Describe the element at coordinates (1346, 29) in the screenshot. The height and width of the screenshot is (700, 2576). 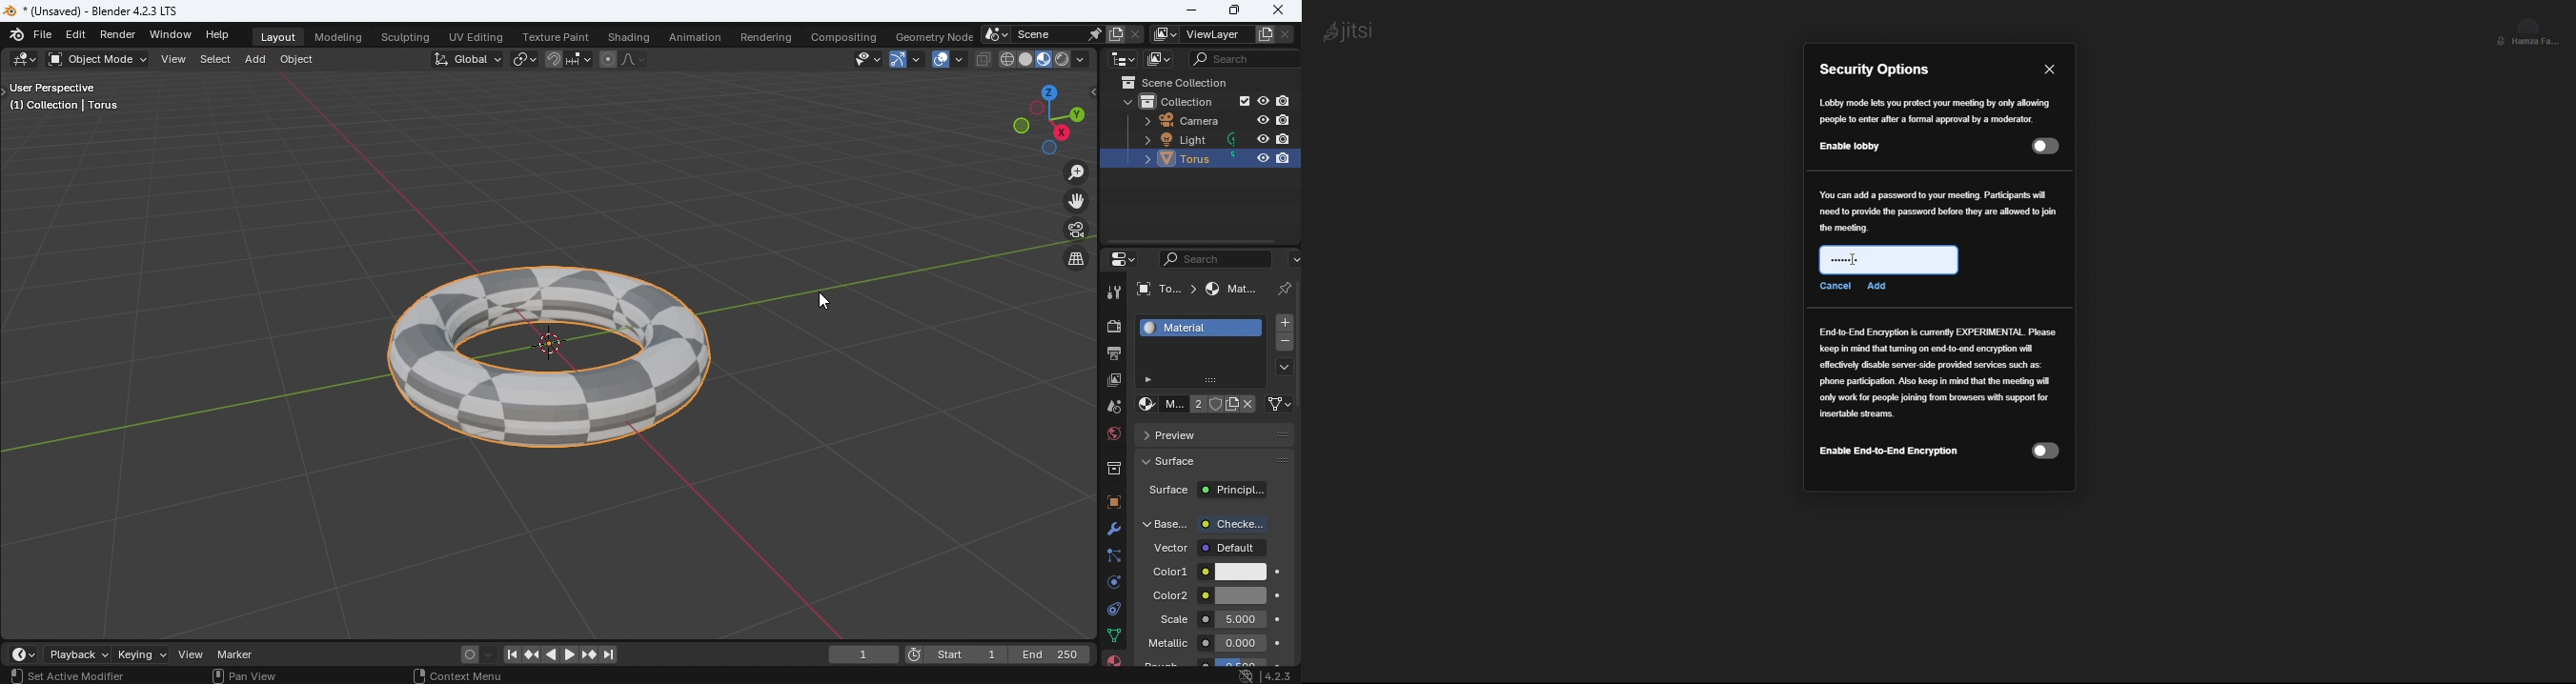
I see `jitsi` at that location.